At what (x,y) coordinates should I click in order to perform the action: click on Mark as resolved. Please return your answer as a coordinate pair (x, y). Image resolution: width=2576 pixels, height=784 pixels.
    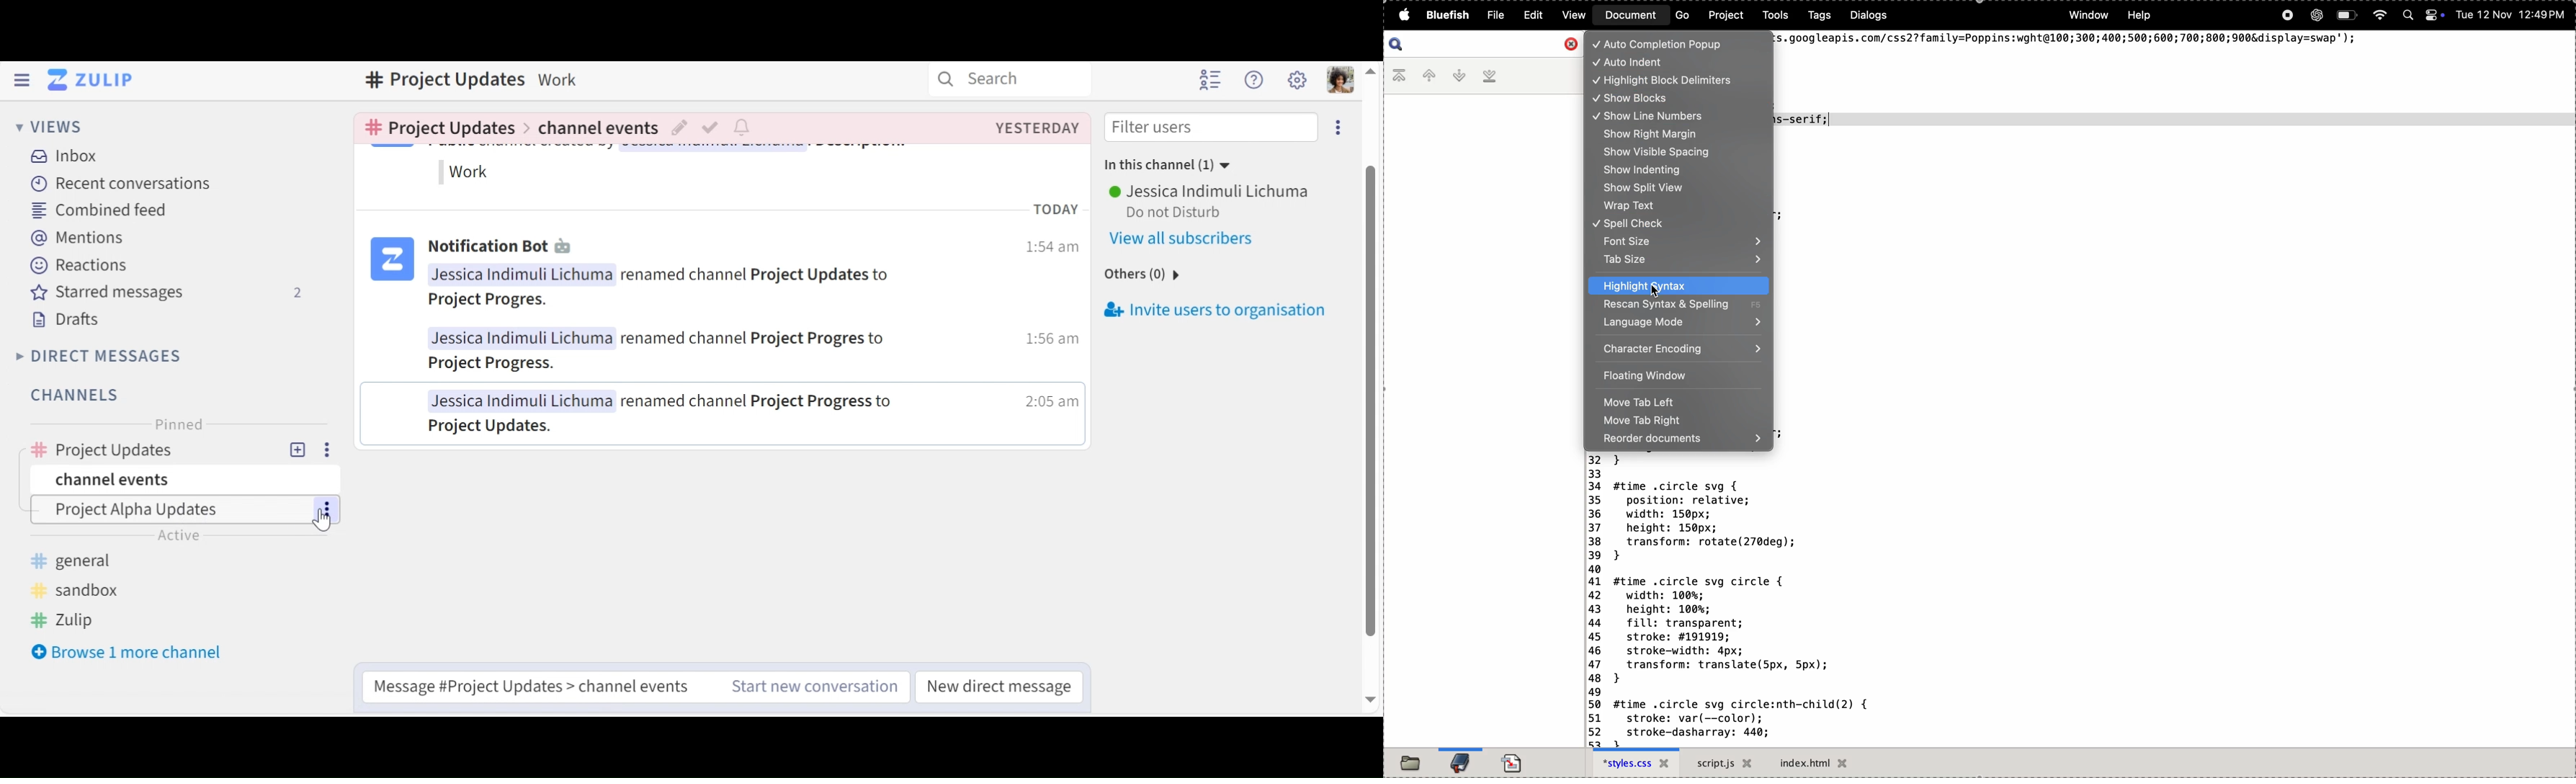
    Looking at the image, I should click on (712, 130).